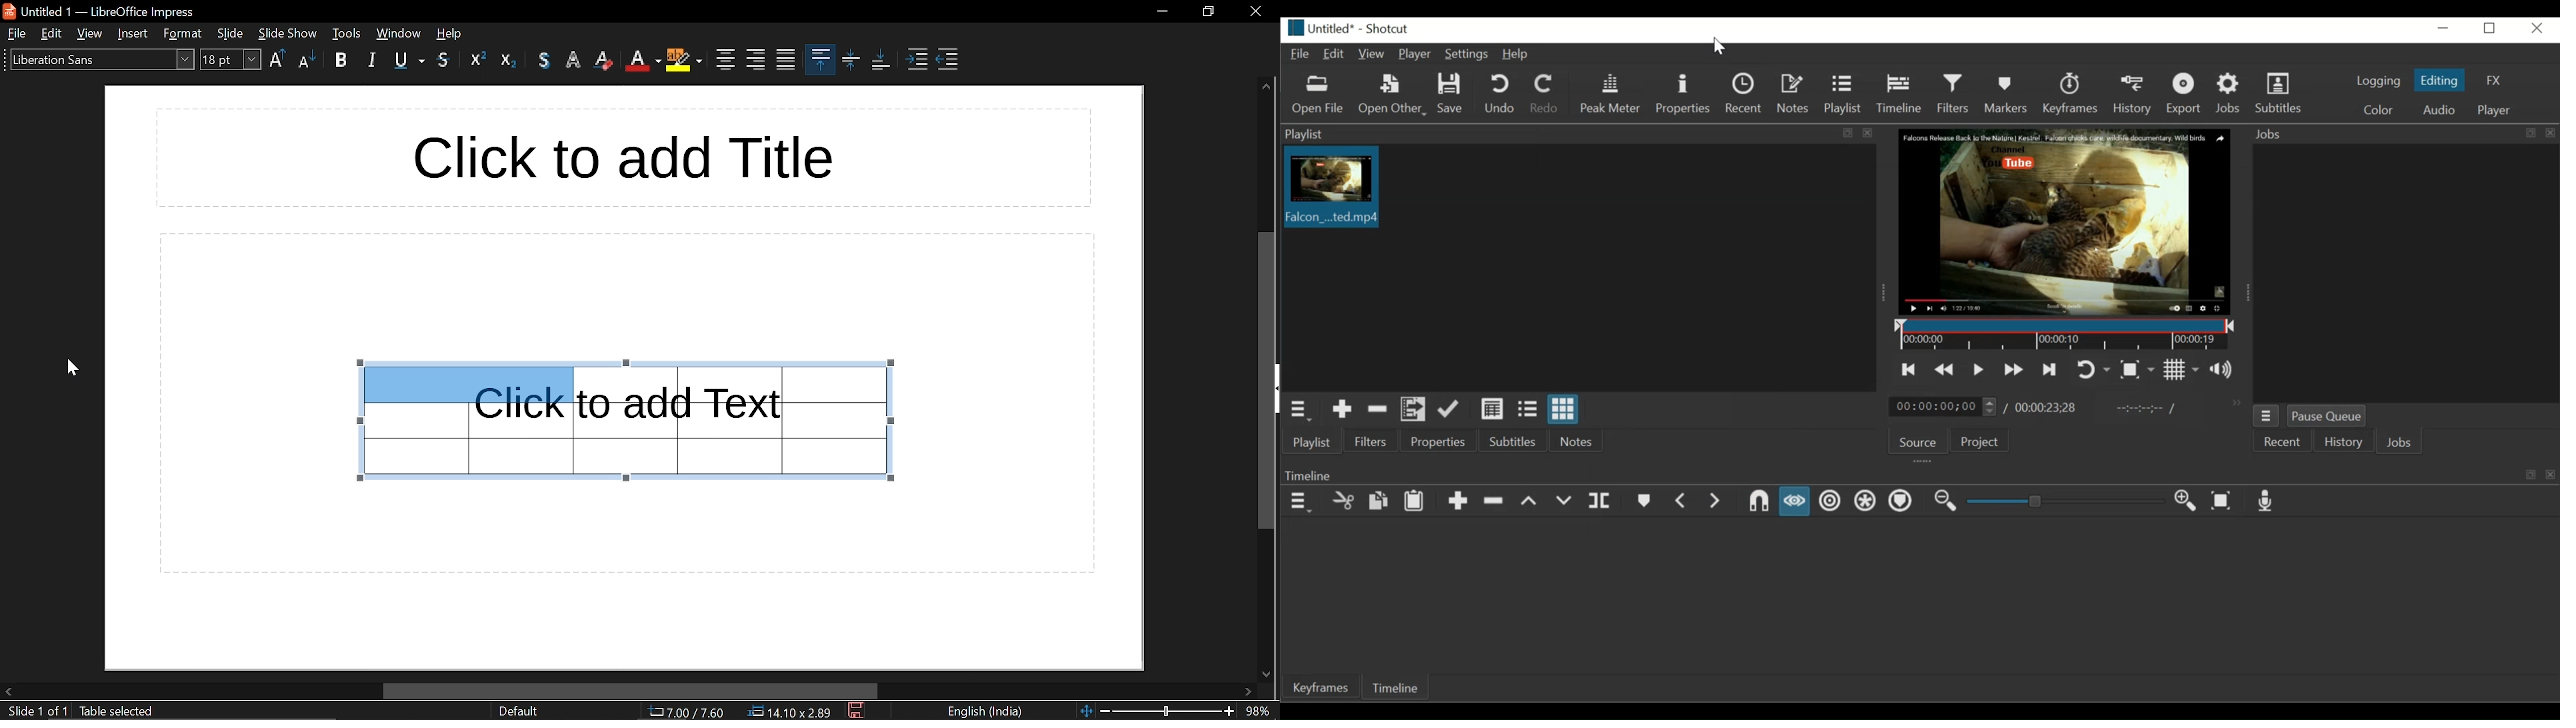 The width and height of the screenshot is (2576, 728). Describe the element at coordinates (1105, 710) in the screenshot. I see `zoom out` at that location.